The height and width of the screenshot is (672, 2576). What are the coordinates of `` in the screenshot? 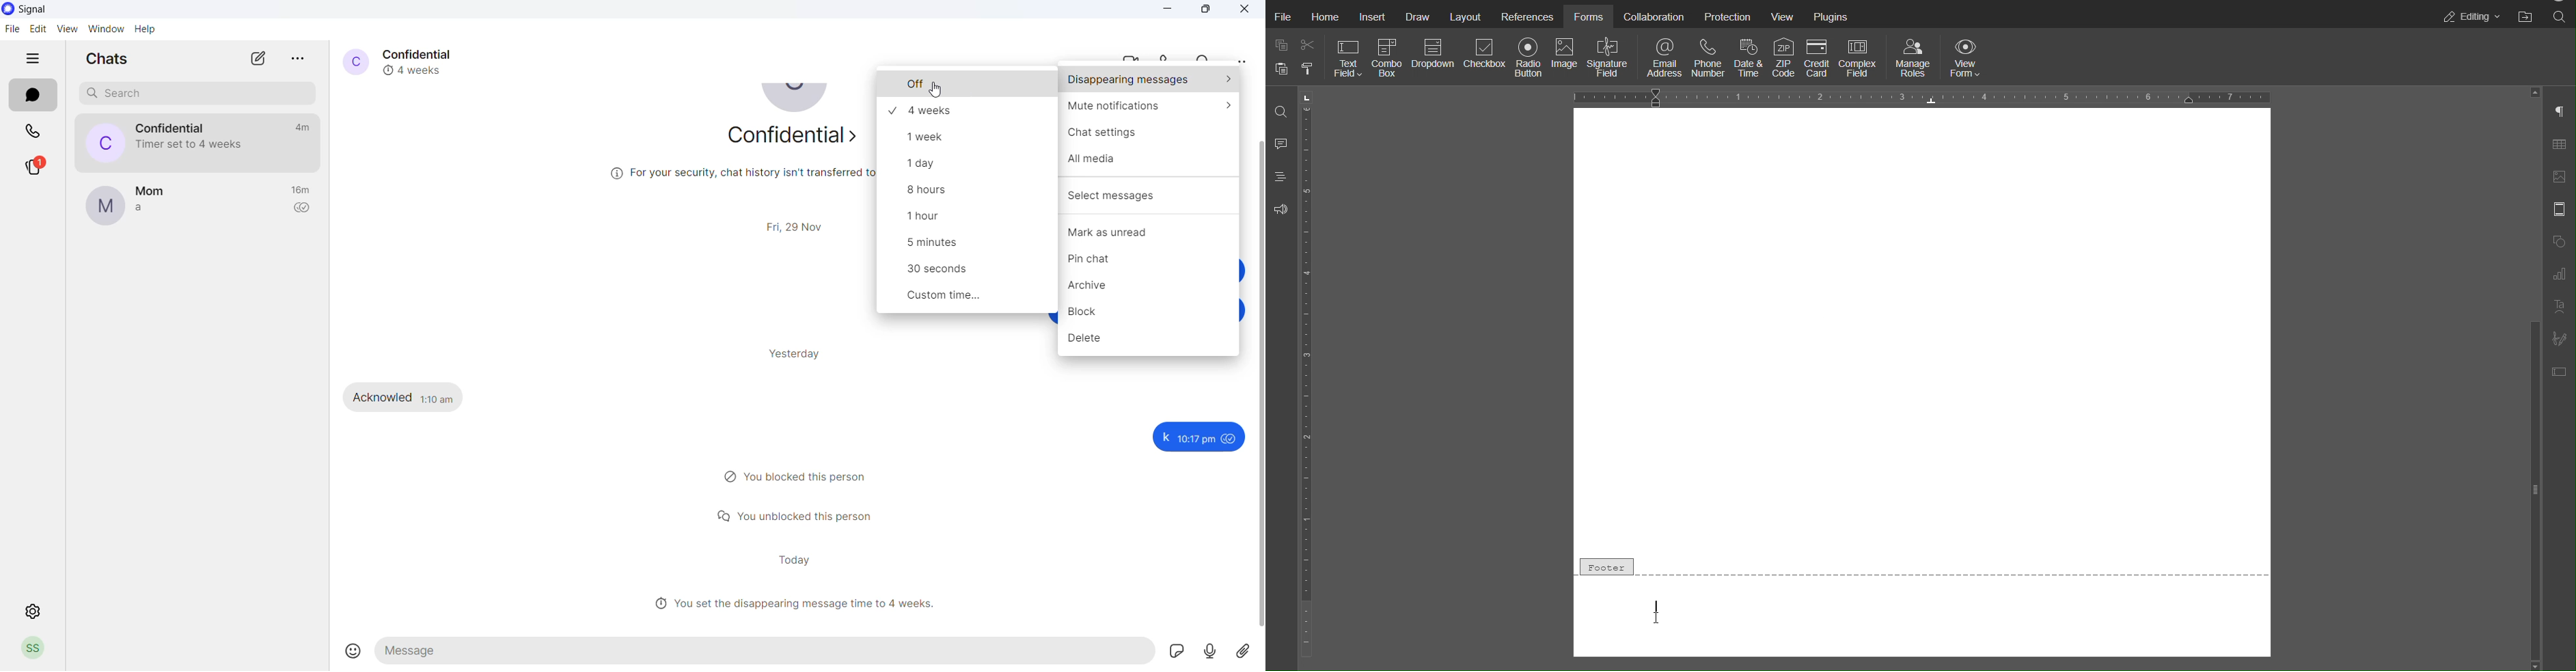 It's located at (1211, 653).